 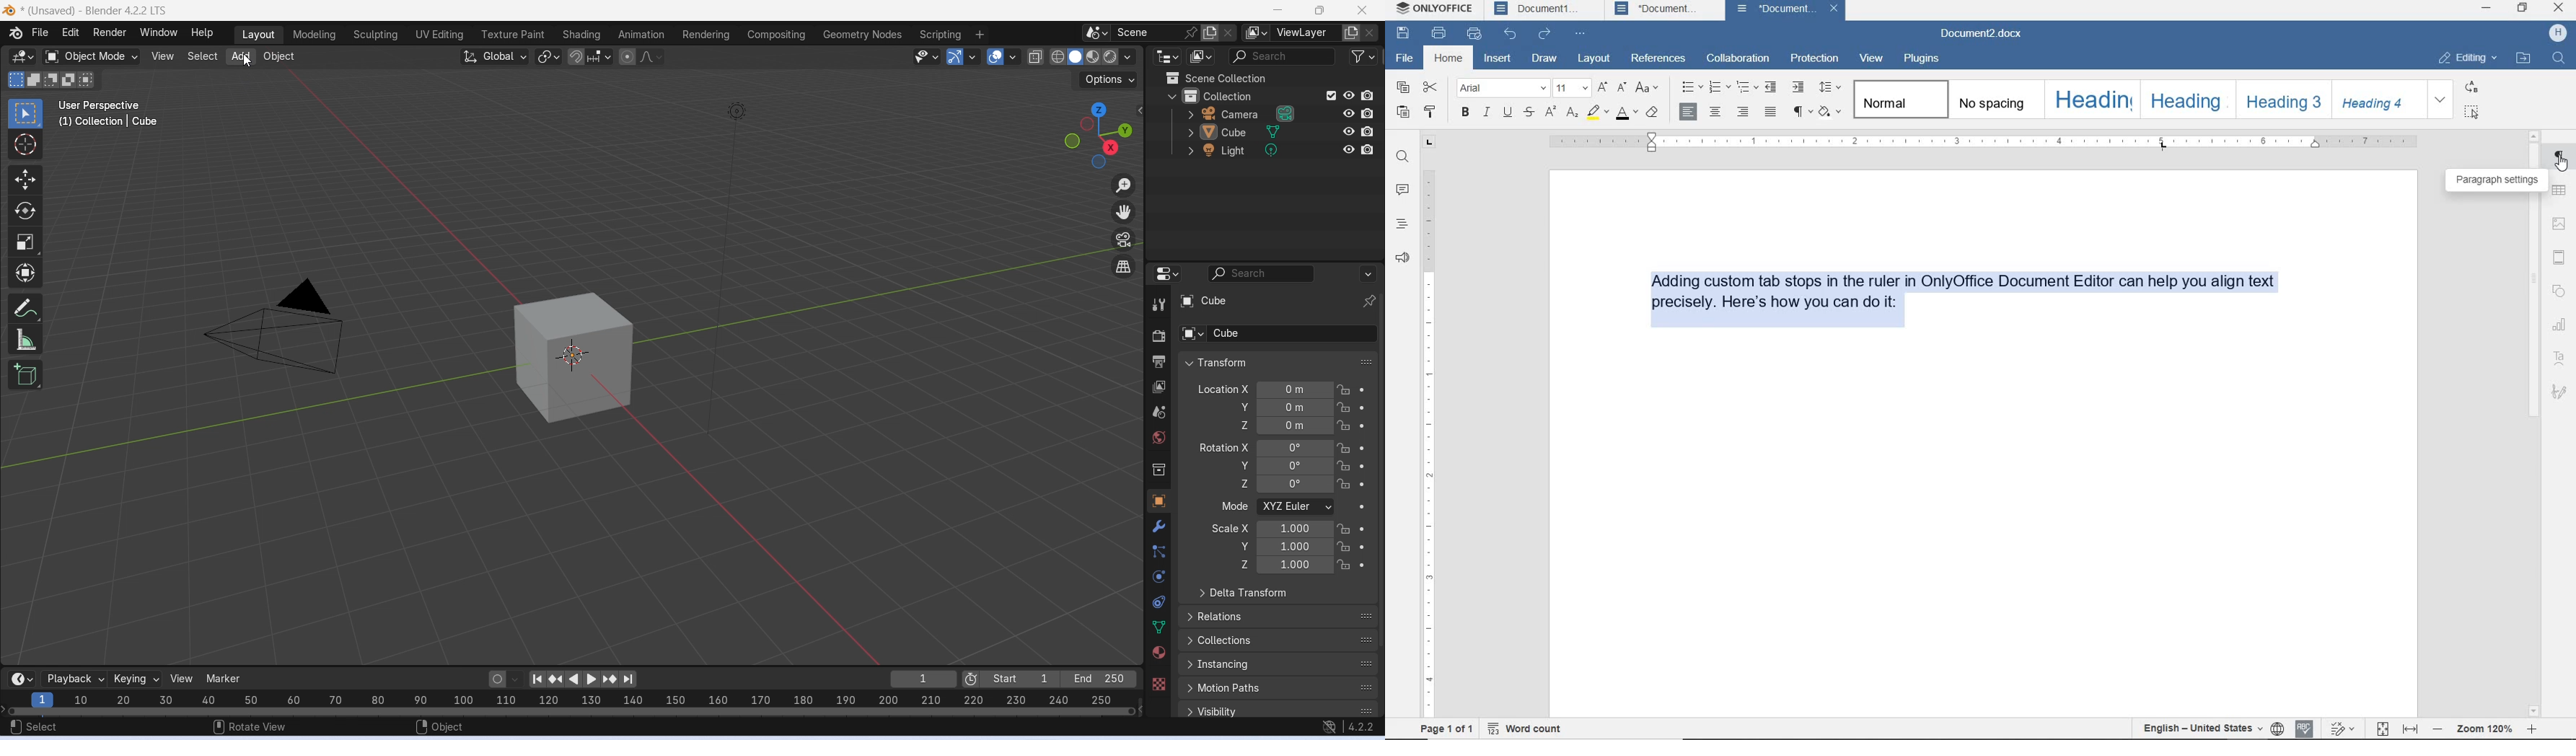 I want to click on cut, so click(x=1430, y=89).